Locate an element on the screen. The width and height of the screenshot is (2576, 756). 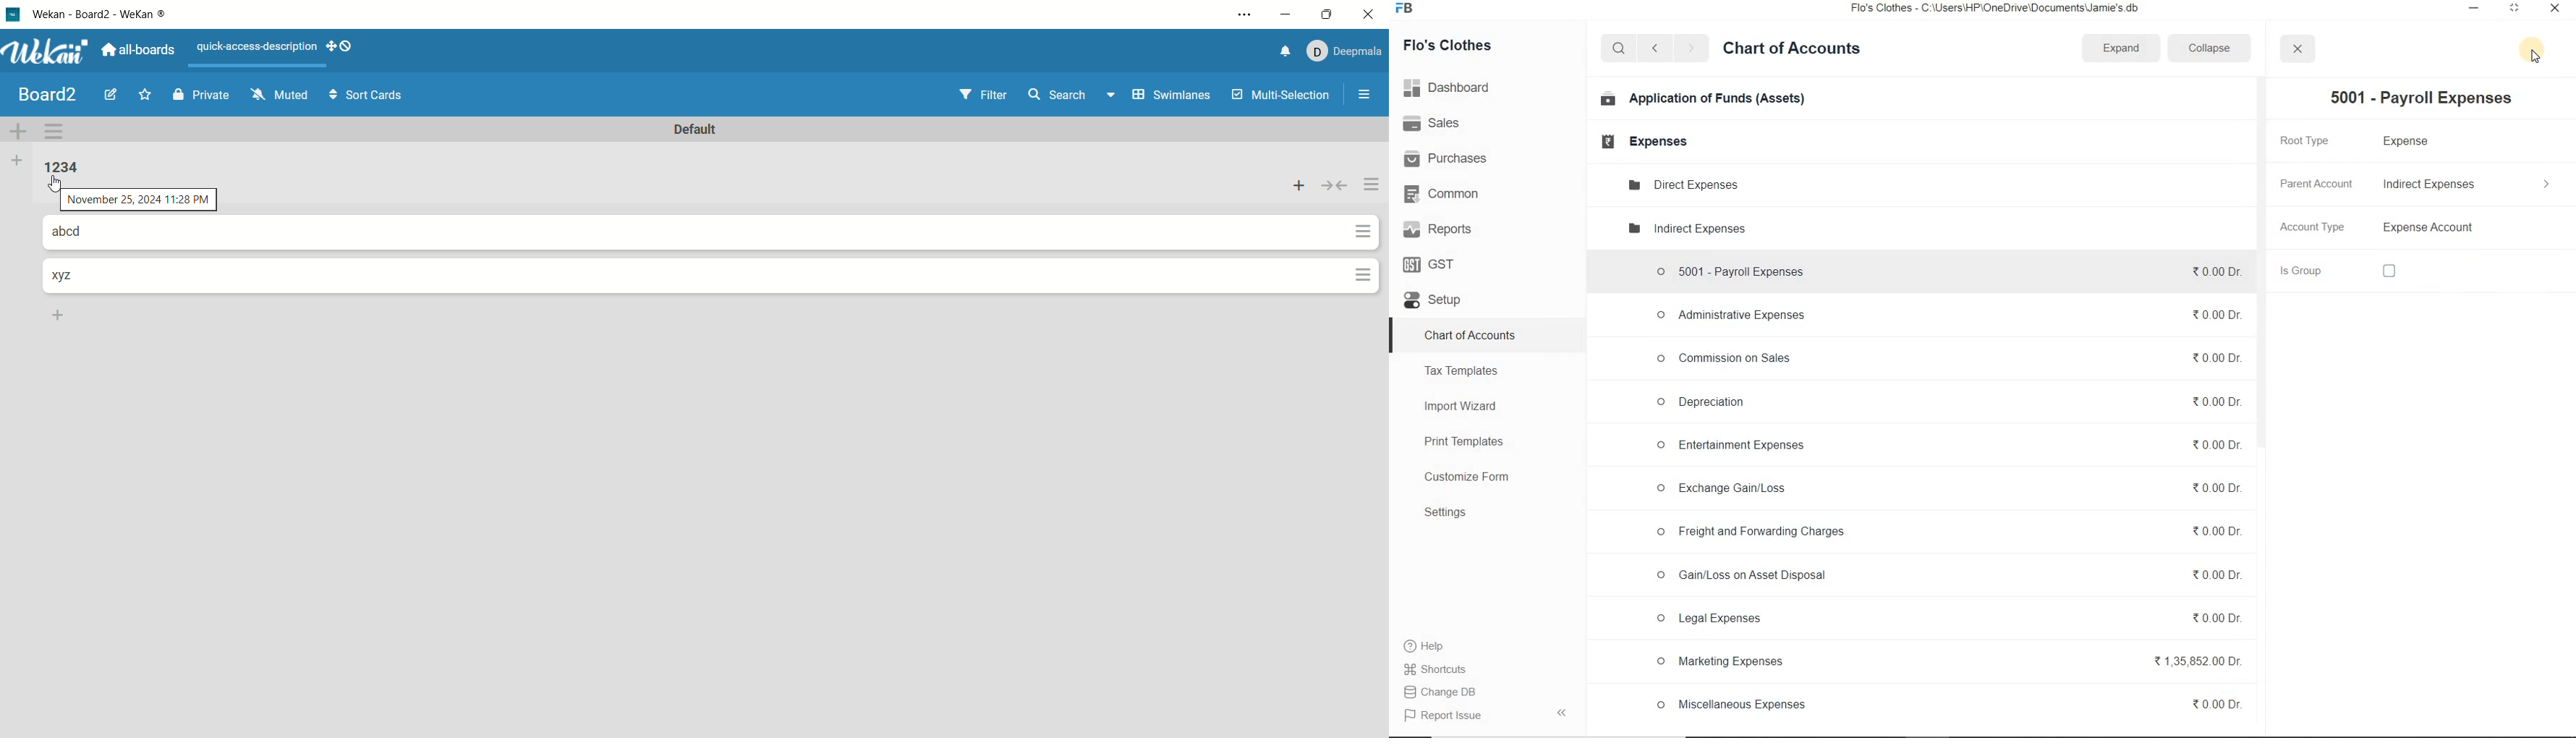
Import Wizard is located at coordinates (1462, 406).